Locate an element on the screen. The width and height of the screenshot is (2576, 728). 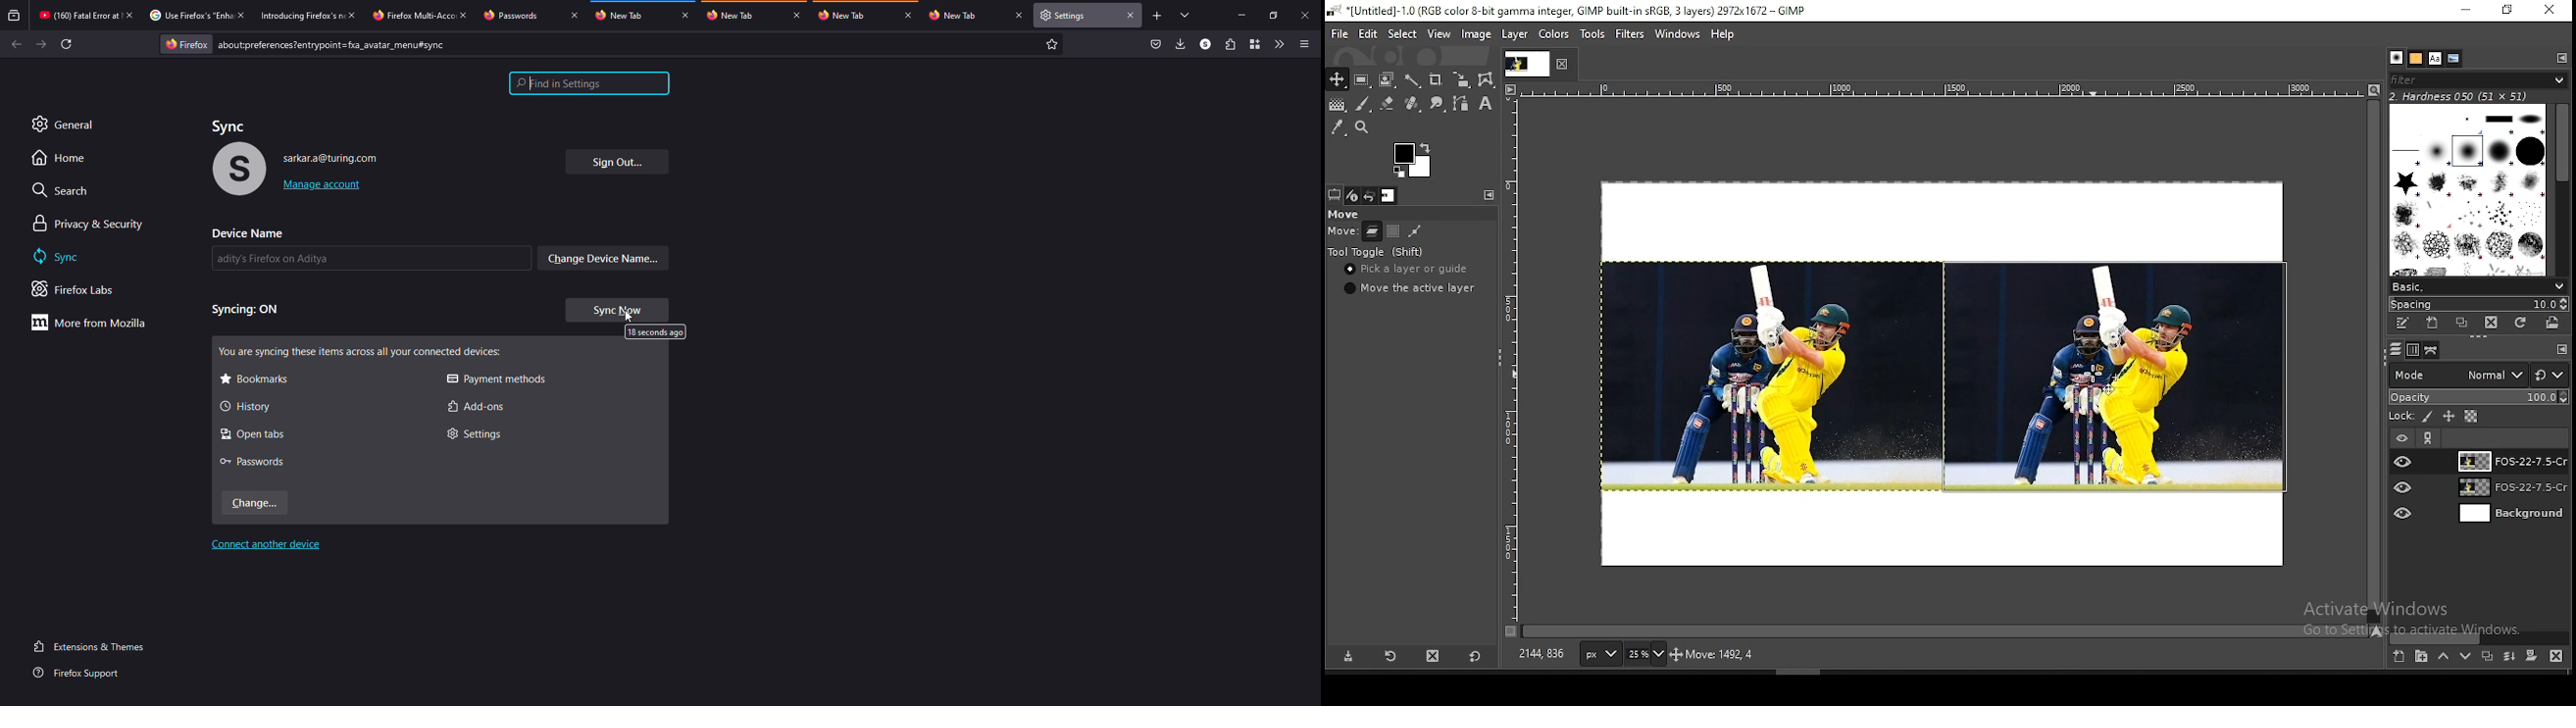
syncing on is located at coordinates (246, 310).